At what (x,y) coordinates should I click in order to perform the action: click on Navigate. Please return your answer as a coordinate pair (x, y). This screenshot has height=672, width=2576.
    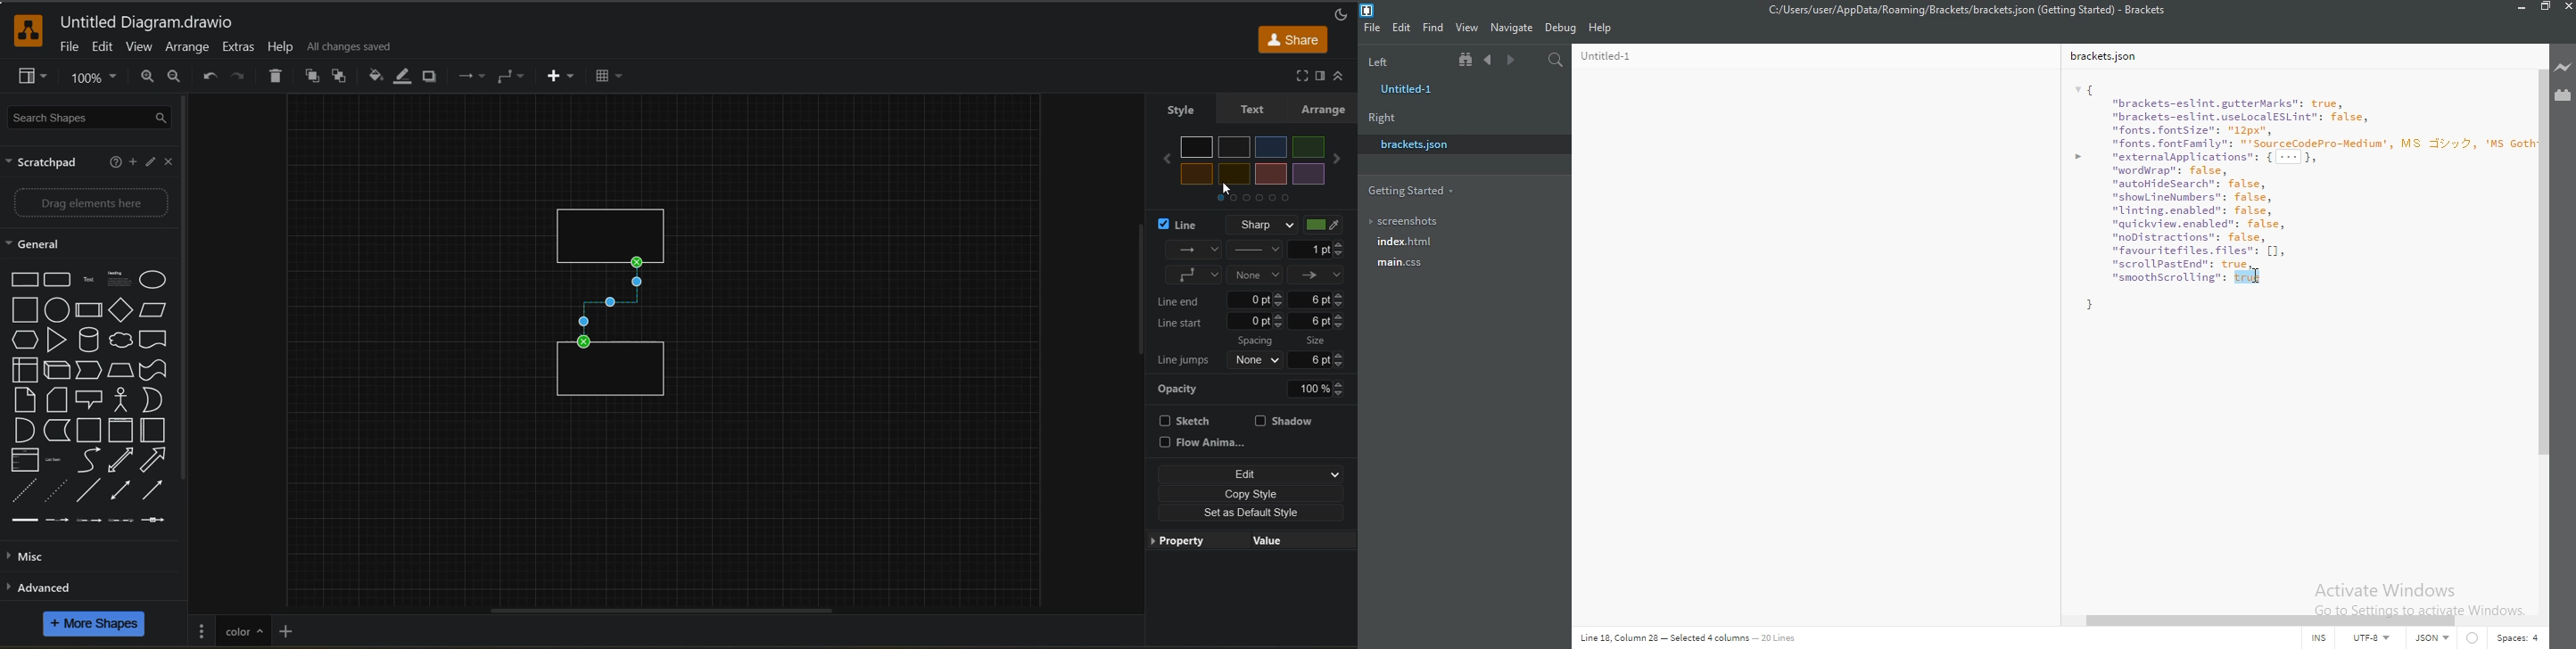
    Looking at the image, I should click on (1513, 27).